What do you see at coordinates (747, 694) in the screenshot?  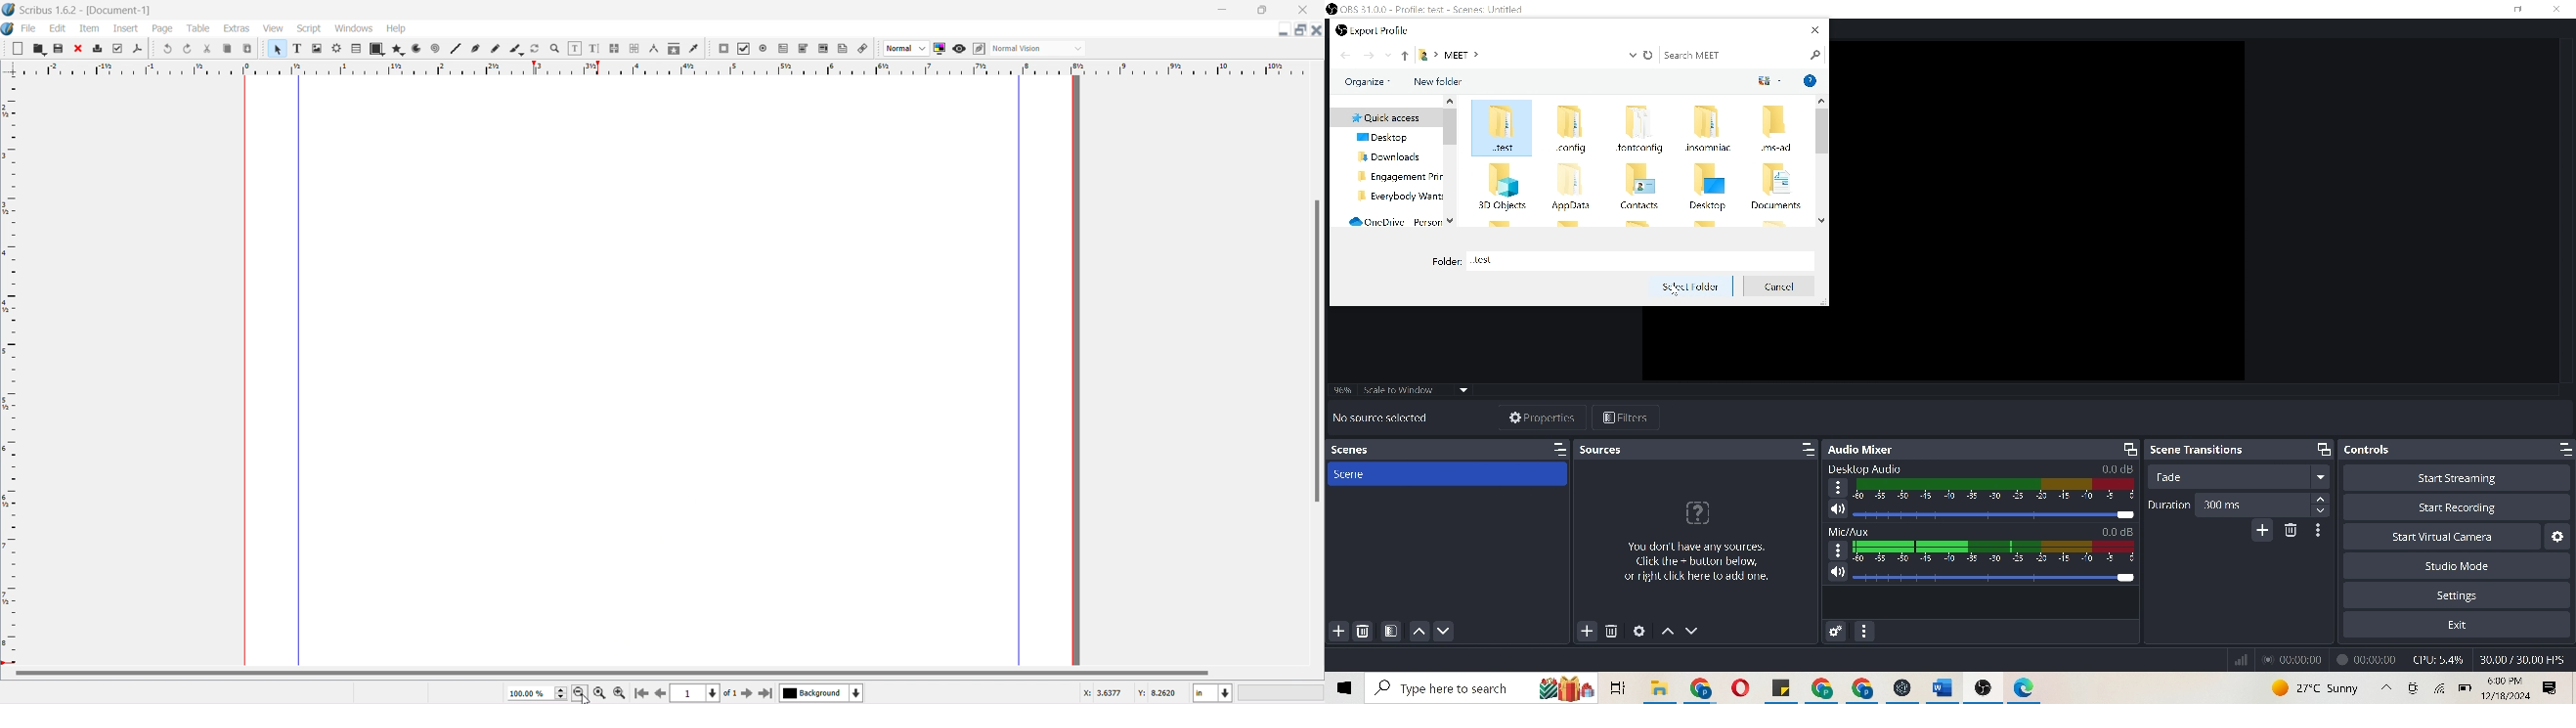 I see `Go to next page` at bounding box center [747, 694].